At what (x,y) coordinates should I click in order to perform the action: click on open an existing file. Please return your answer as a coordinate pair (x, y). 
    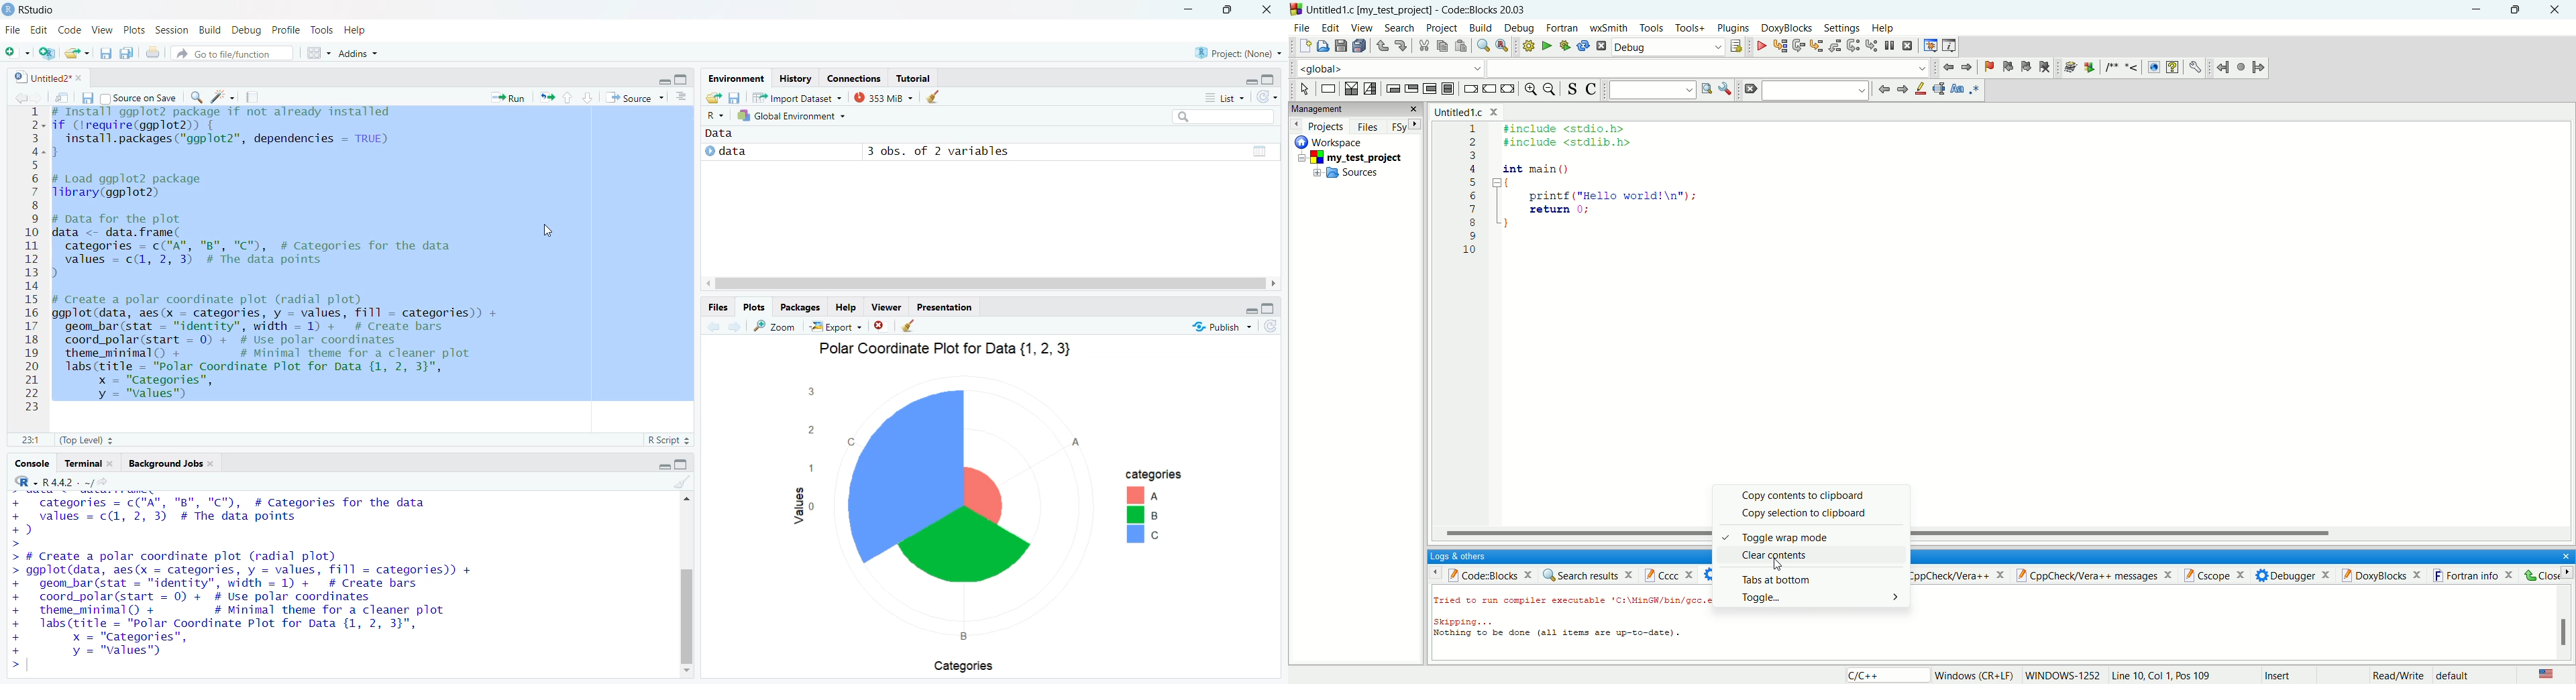
    Looking at the image, I should click on (78, 53).